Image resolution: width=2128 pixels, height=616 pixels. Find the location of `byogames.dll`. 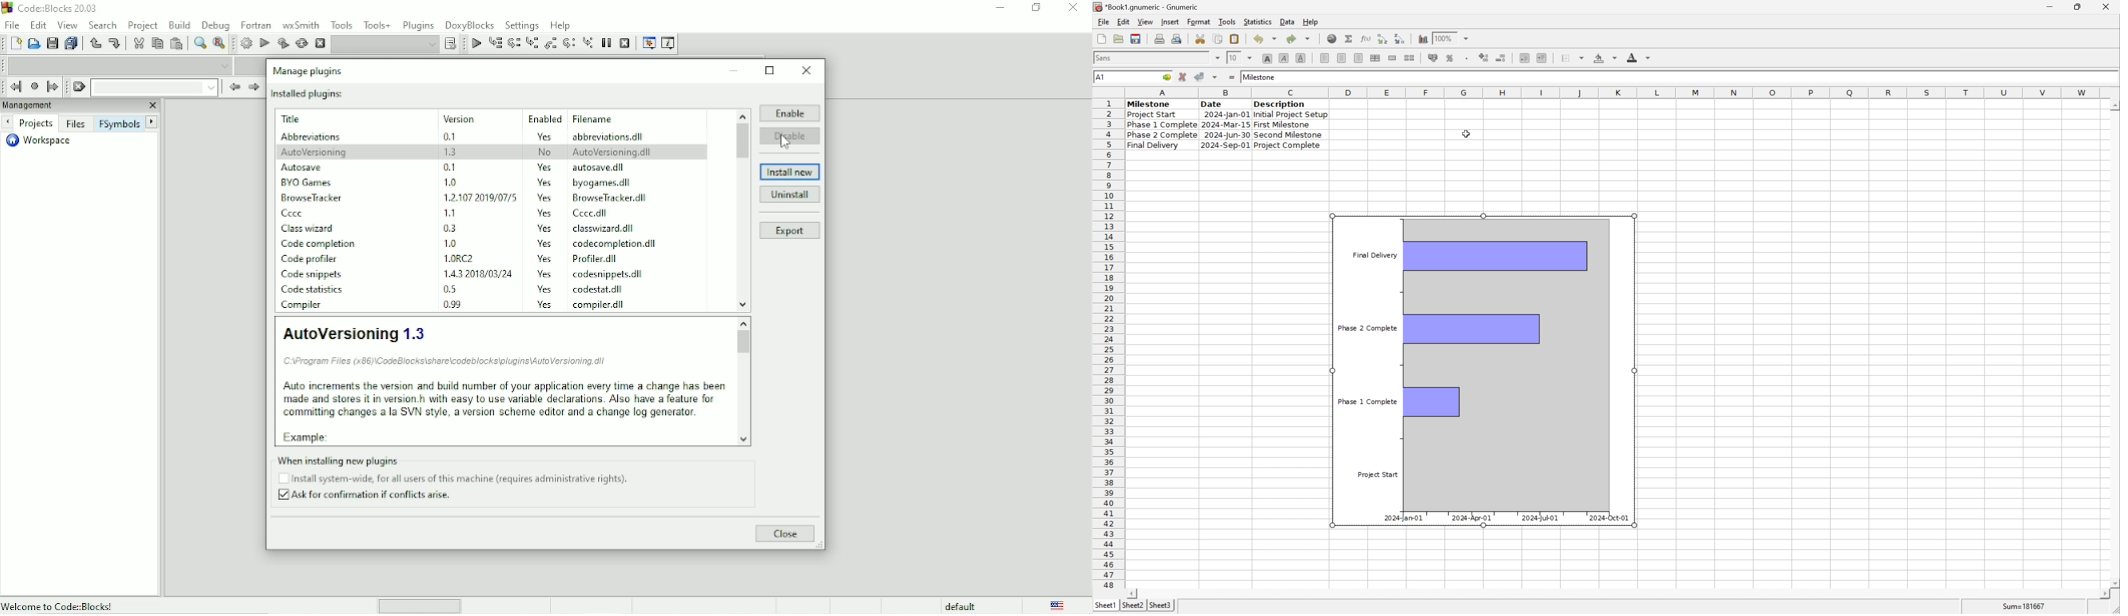

byogames.dll is located at coordinates (603, 182).